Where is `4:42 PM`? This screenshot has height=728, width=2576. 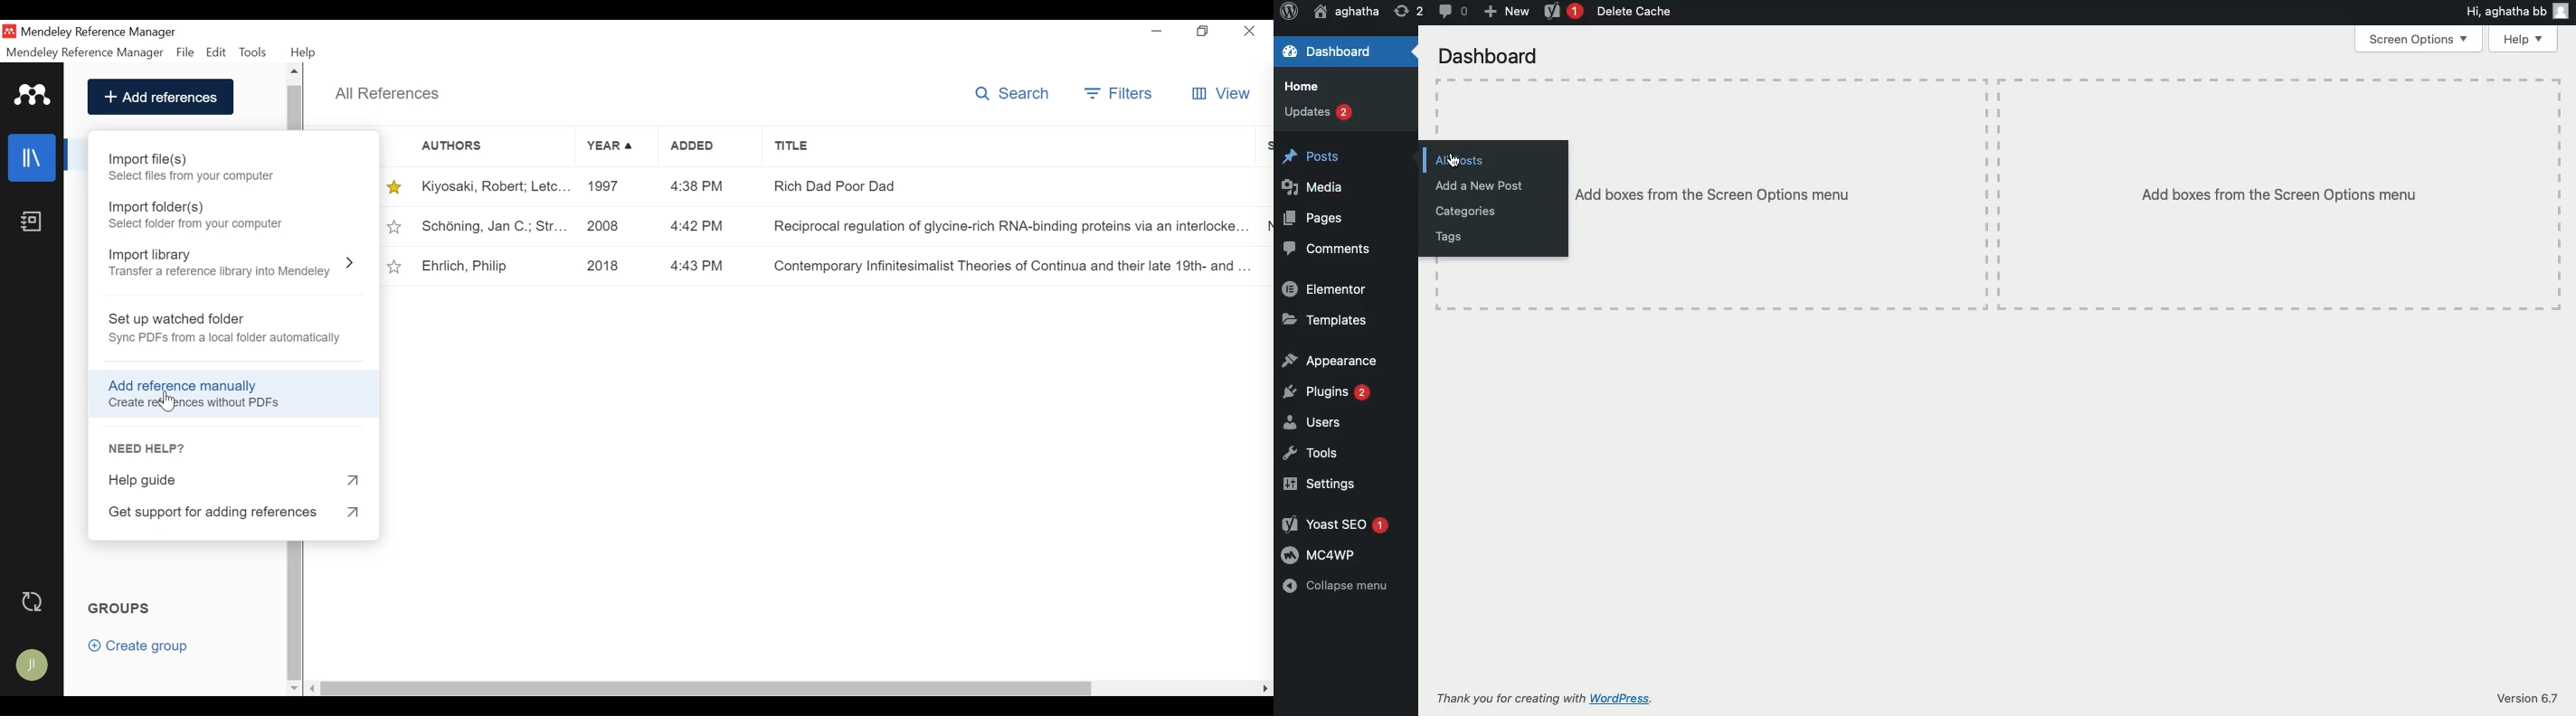 4:42 PM is located at coordinates (698, 225).